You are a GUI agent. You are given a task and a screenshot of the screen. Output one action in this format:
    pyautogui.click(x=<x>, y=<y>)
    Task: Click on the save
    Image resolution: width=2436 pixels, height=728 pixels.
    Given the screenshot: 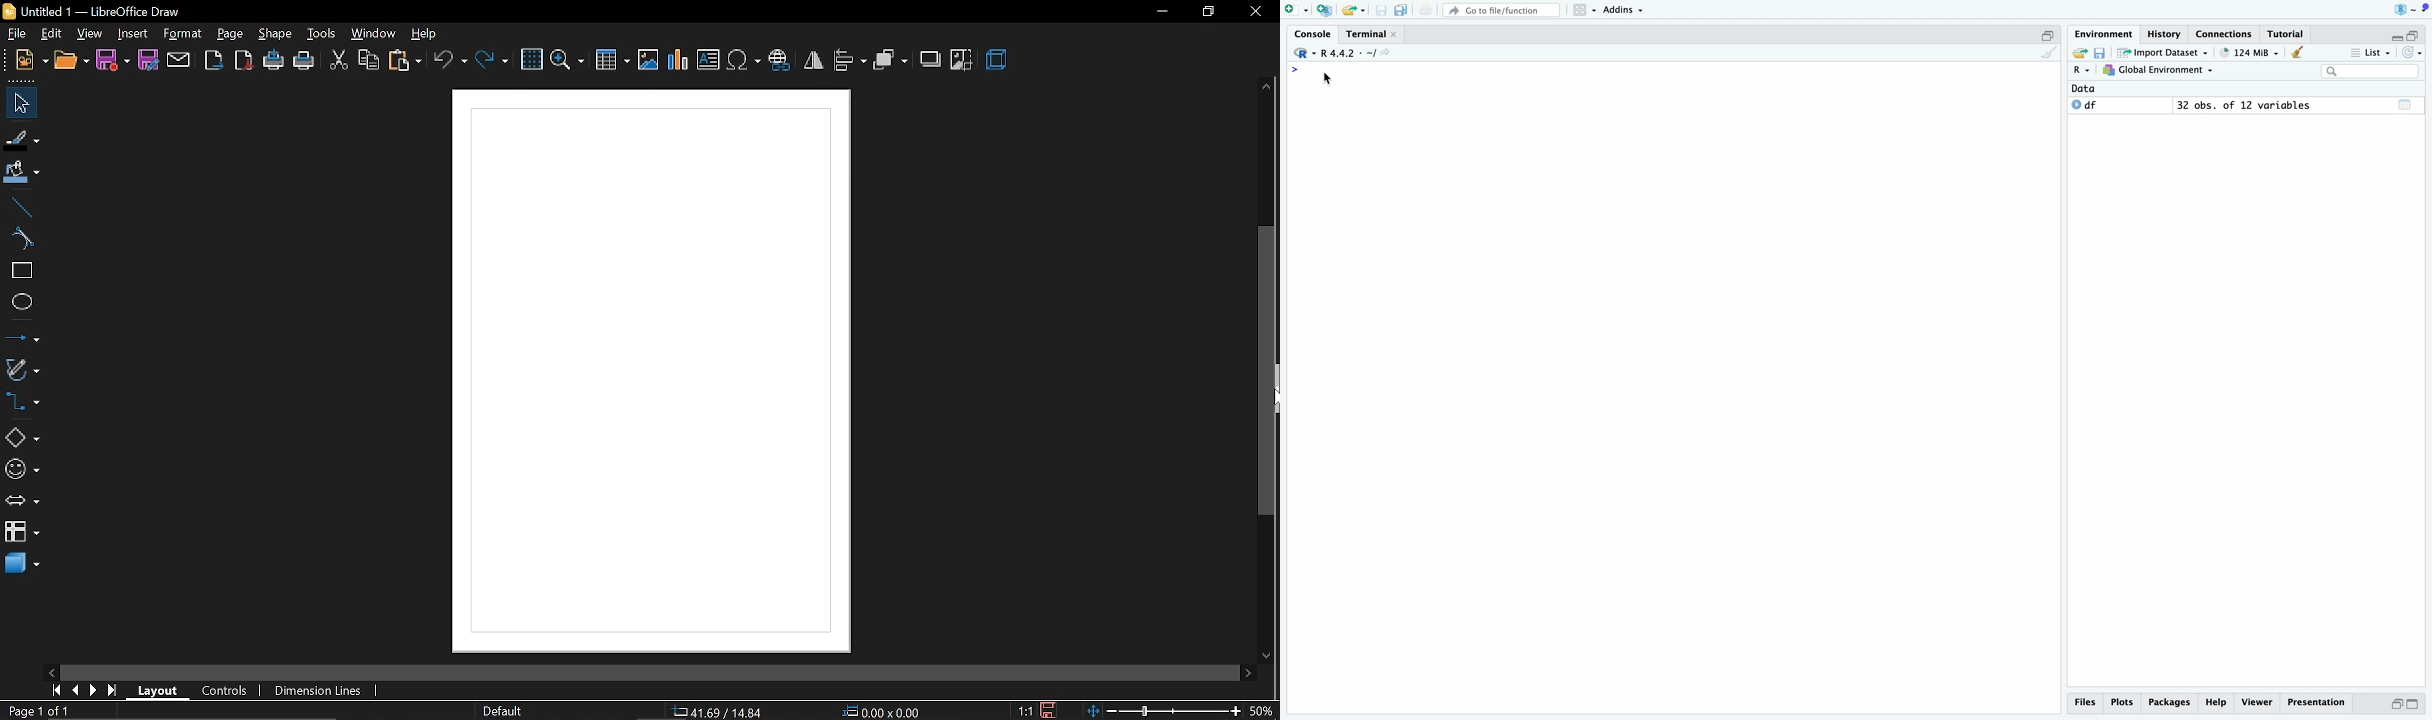 What is the action you would take?
    pyautogui.click(x=2101, y=53)
    